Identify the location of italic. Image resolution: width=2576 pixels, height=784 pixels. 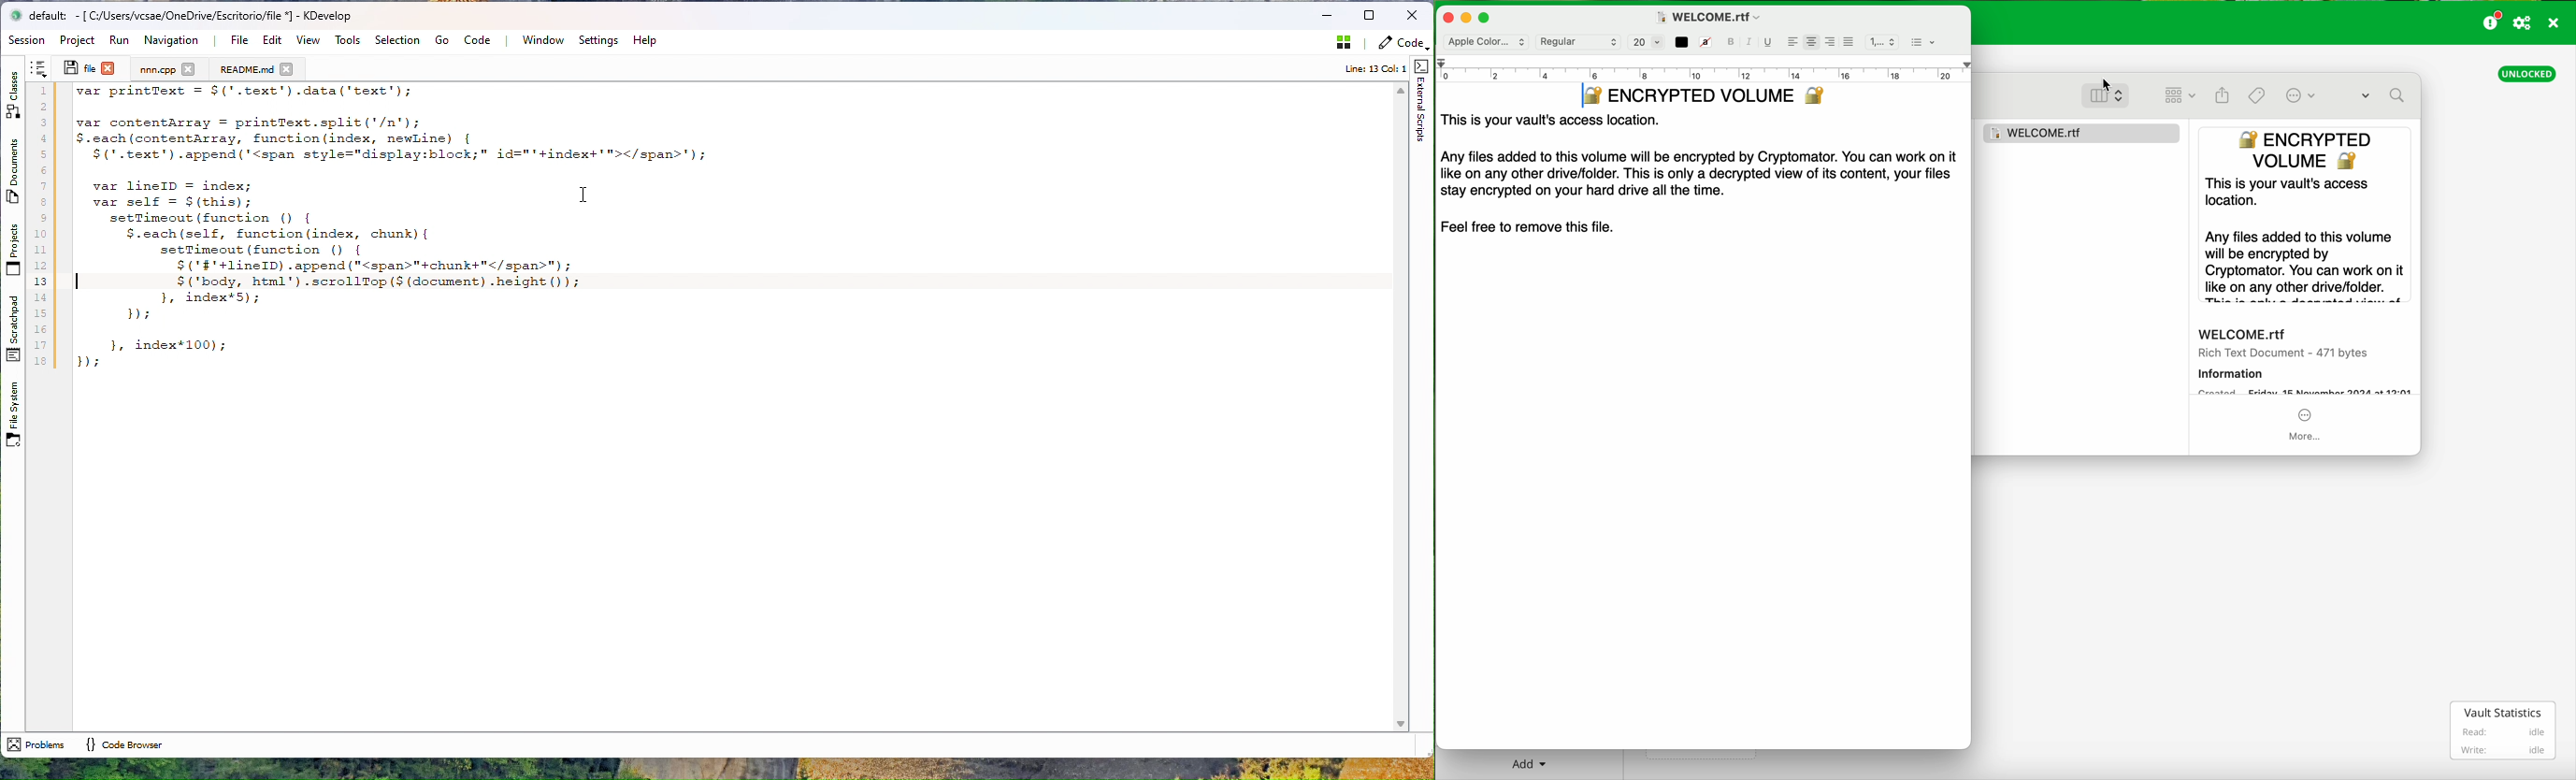
(1751, 43).